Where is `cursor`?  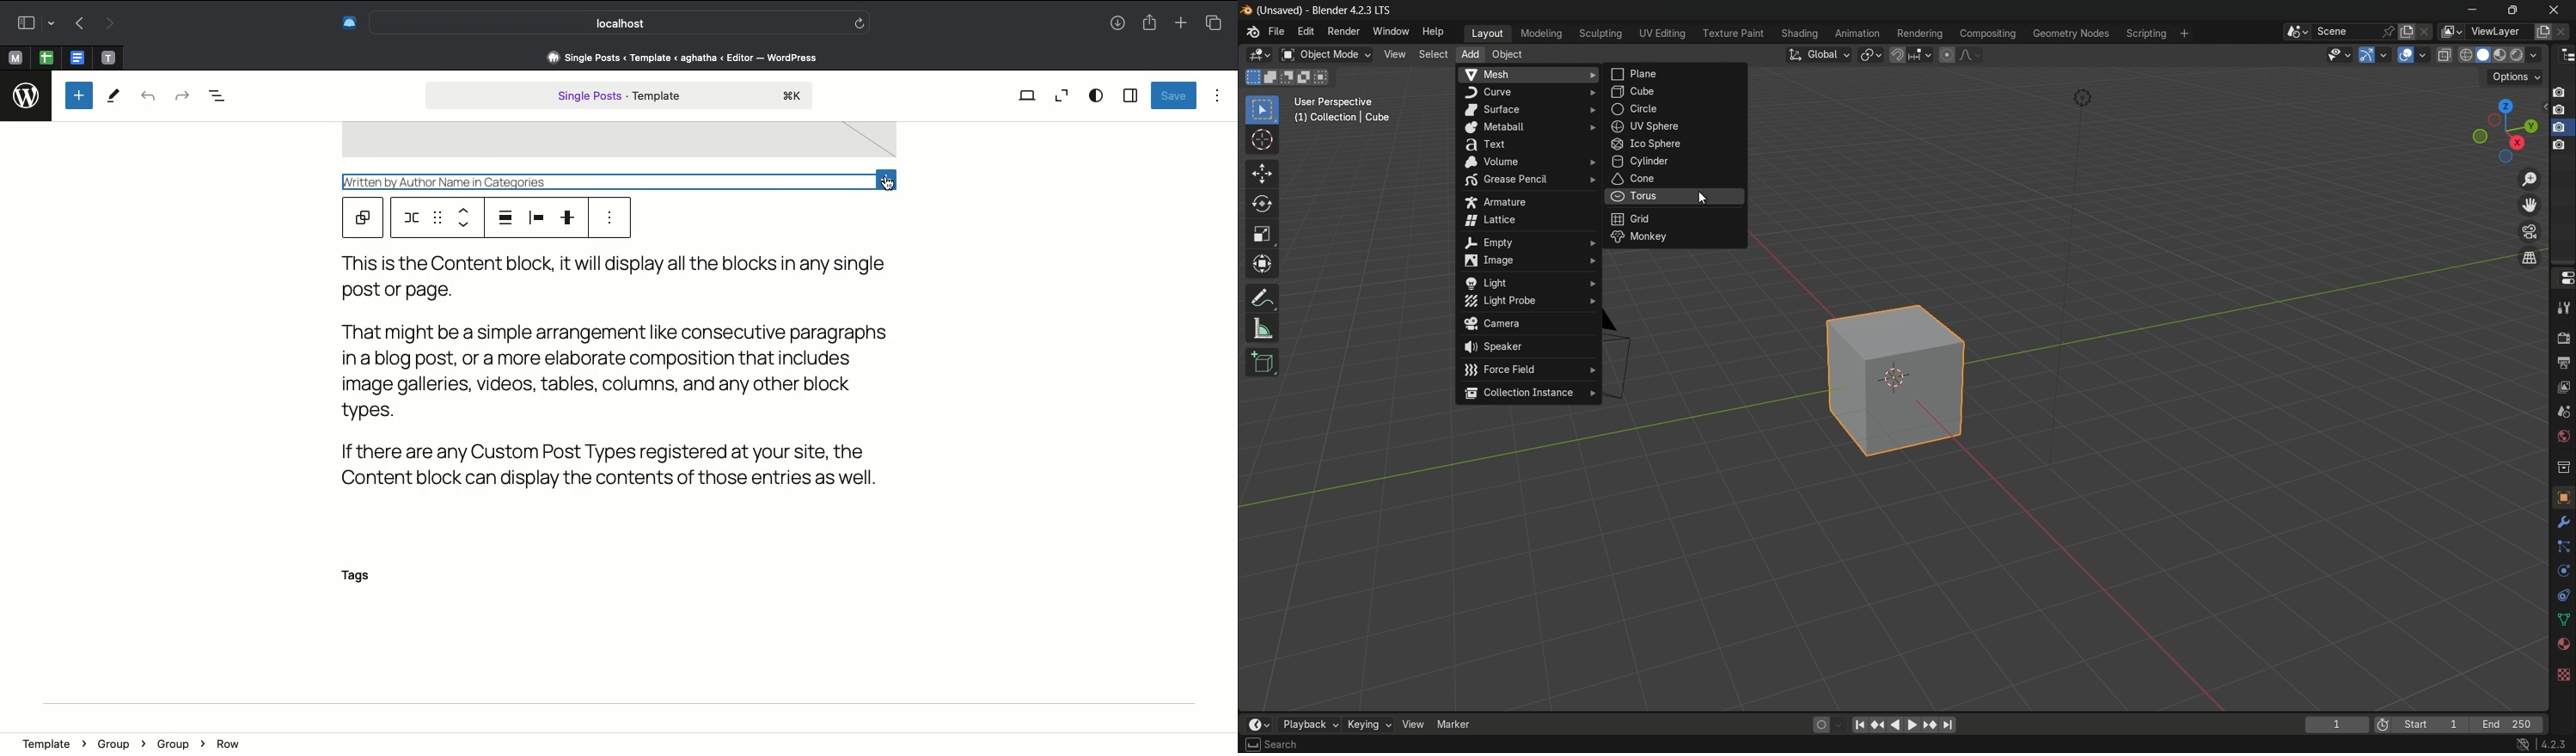
cursor is located at coordinates (1701, 197).